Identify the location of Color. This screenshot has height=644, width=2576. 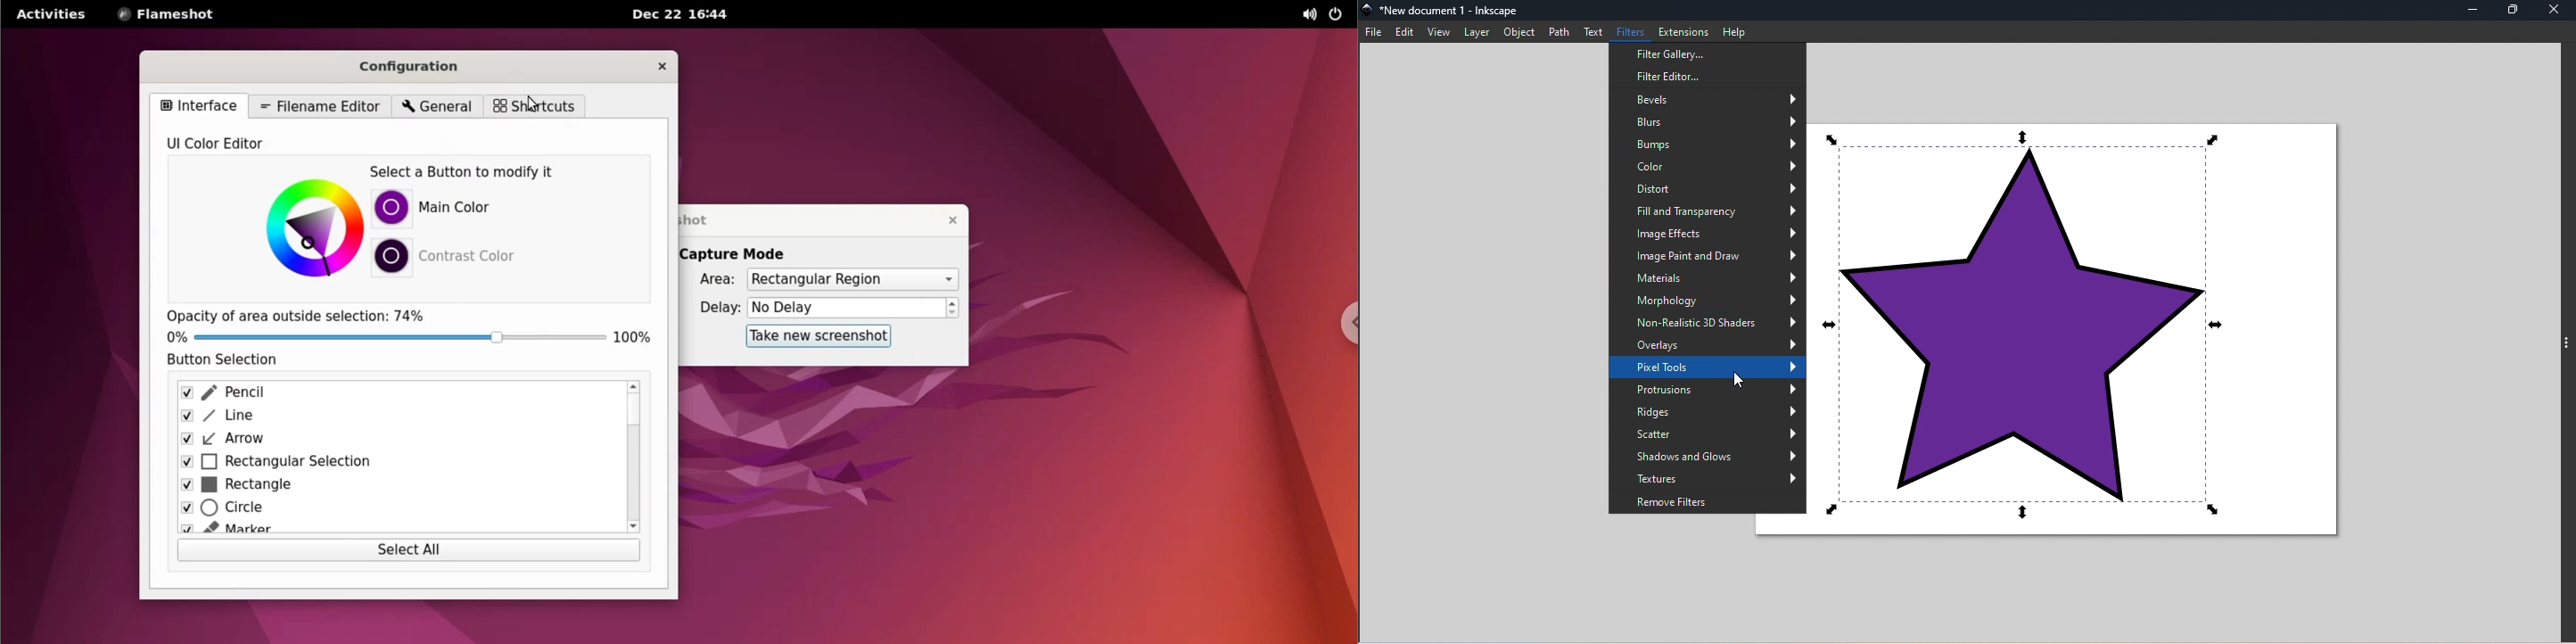
(1708, 167).